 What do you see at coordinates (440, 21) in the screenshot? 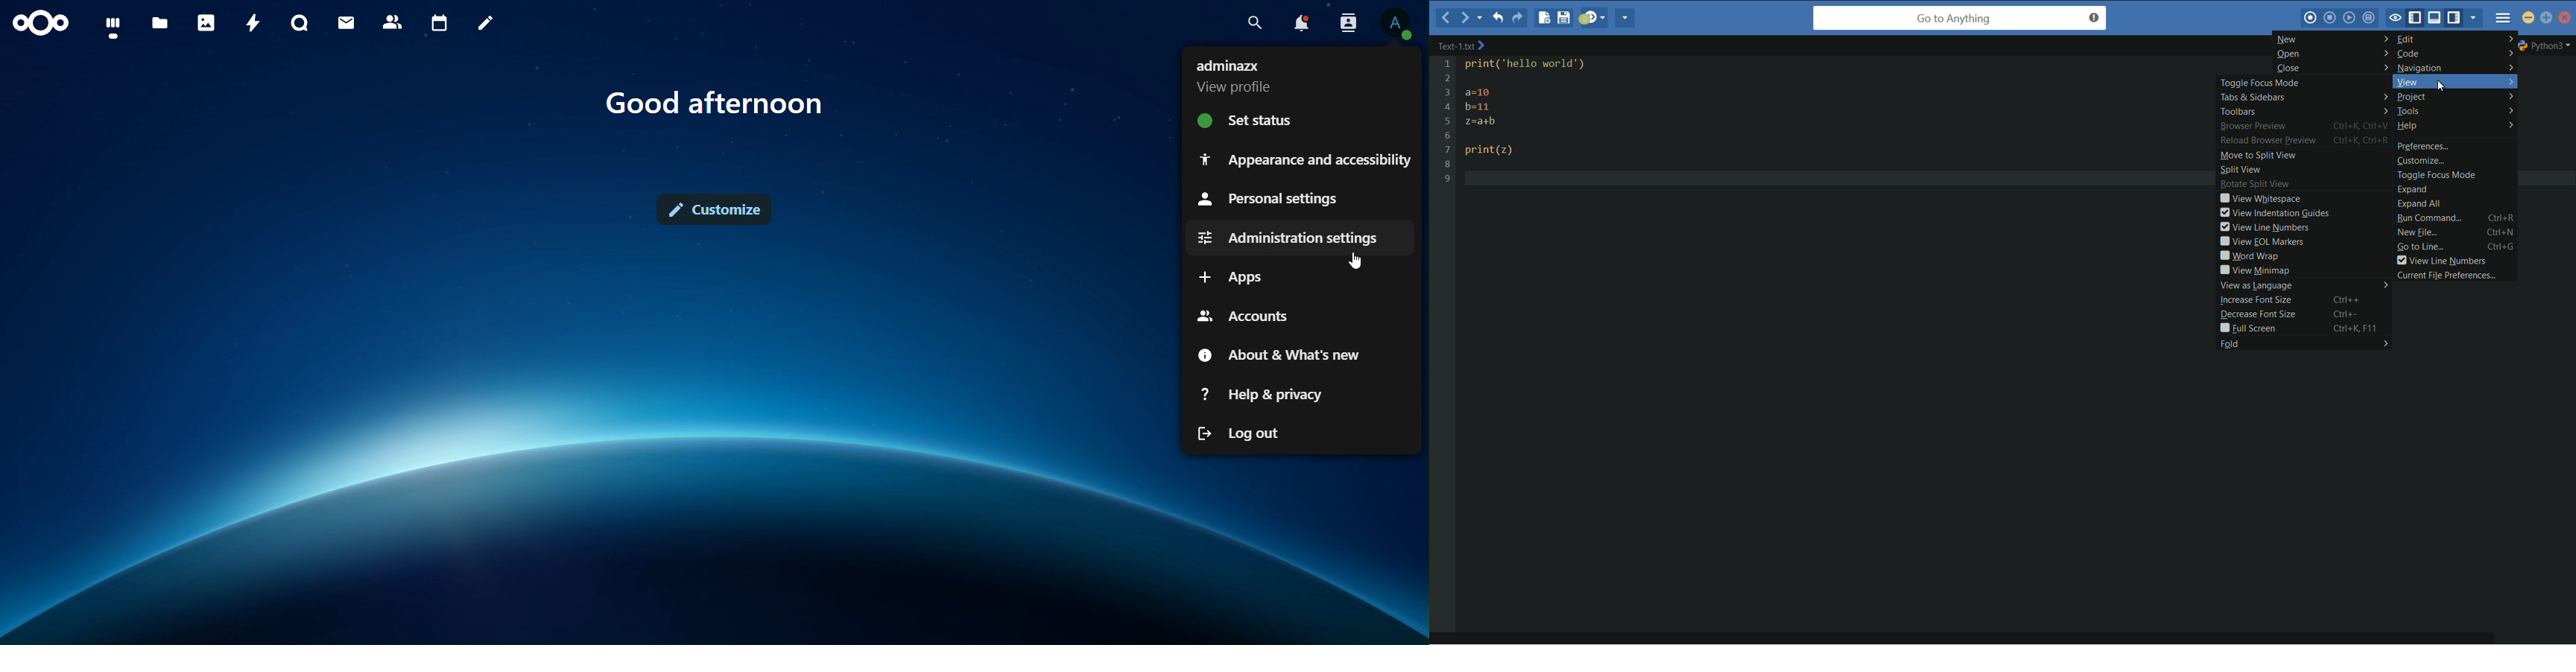
I see `calendar` at bounding box center [440, 21].